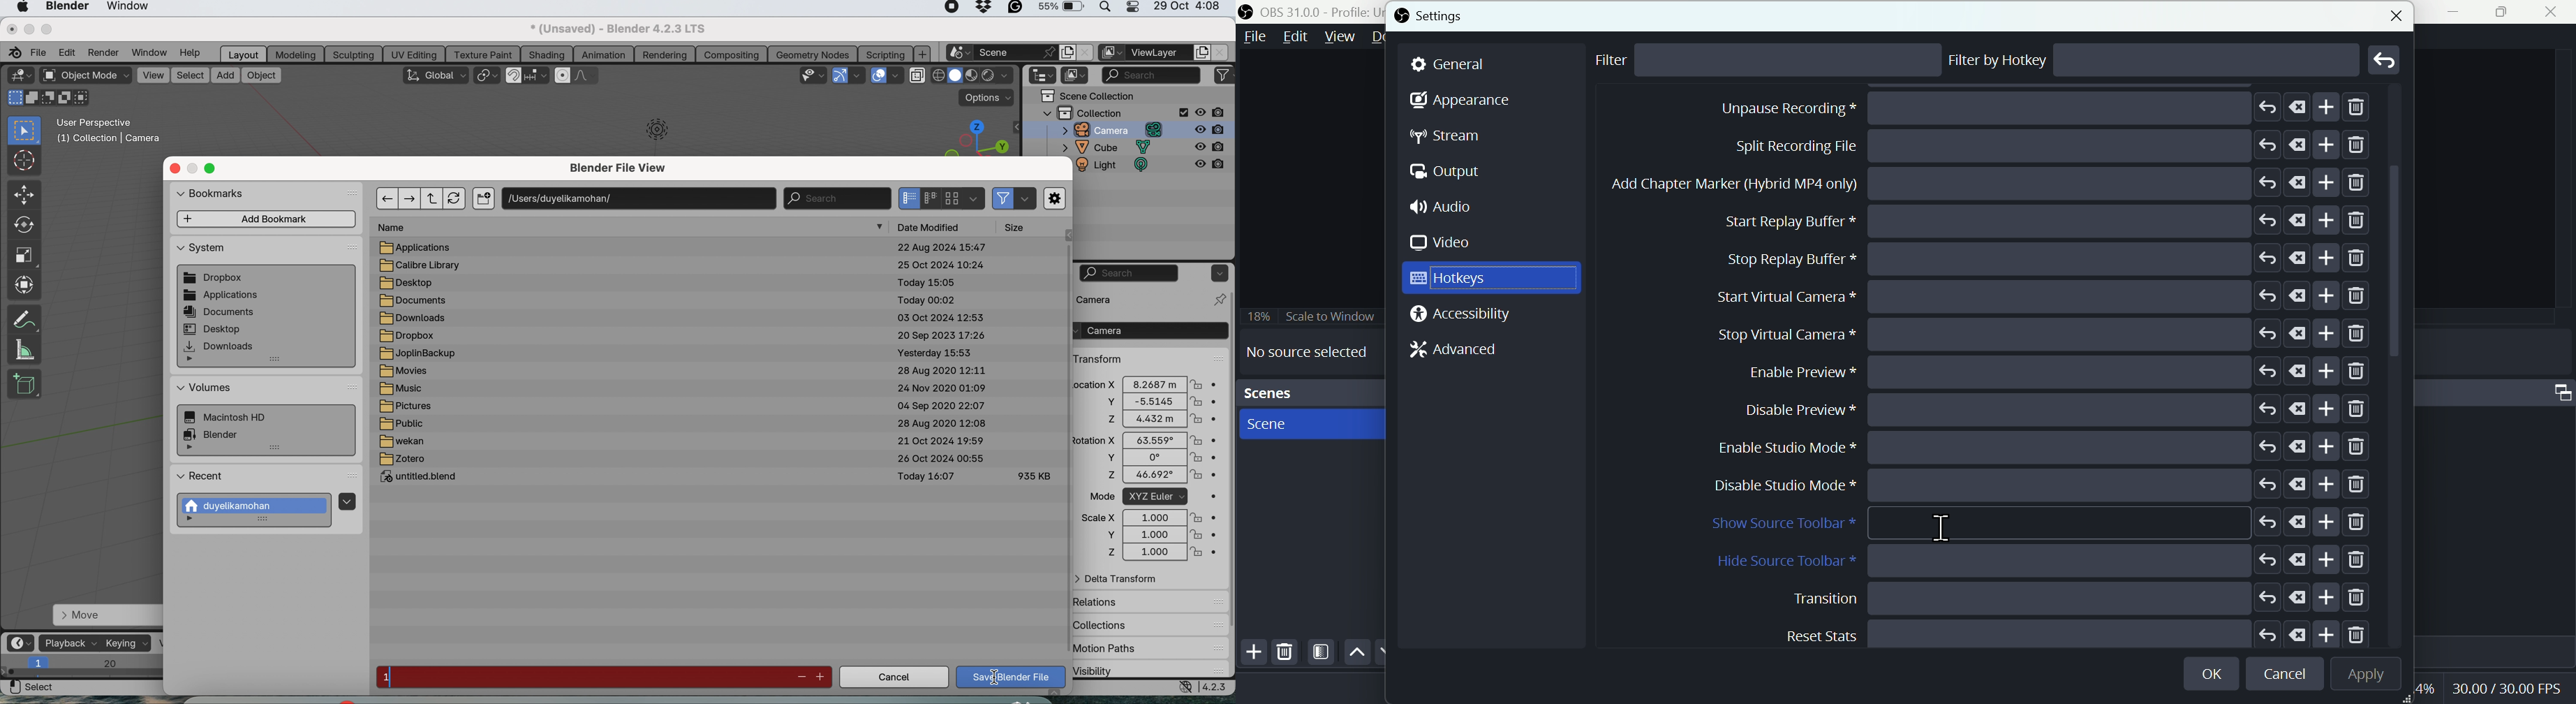 The image size is (2576, 728). What do you see at coordinates (12, 53) in the screenshot?
I see `blender logo` at bounding box center [12, 53].